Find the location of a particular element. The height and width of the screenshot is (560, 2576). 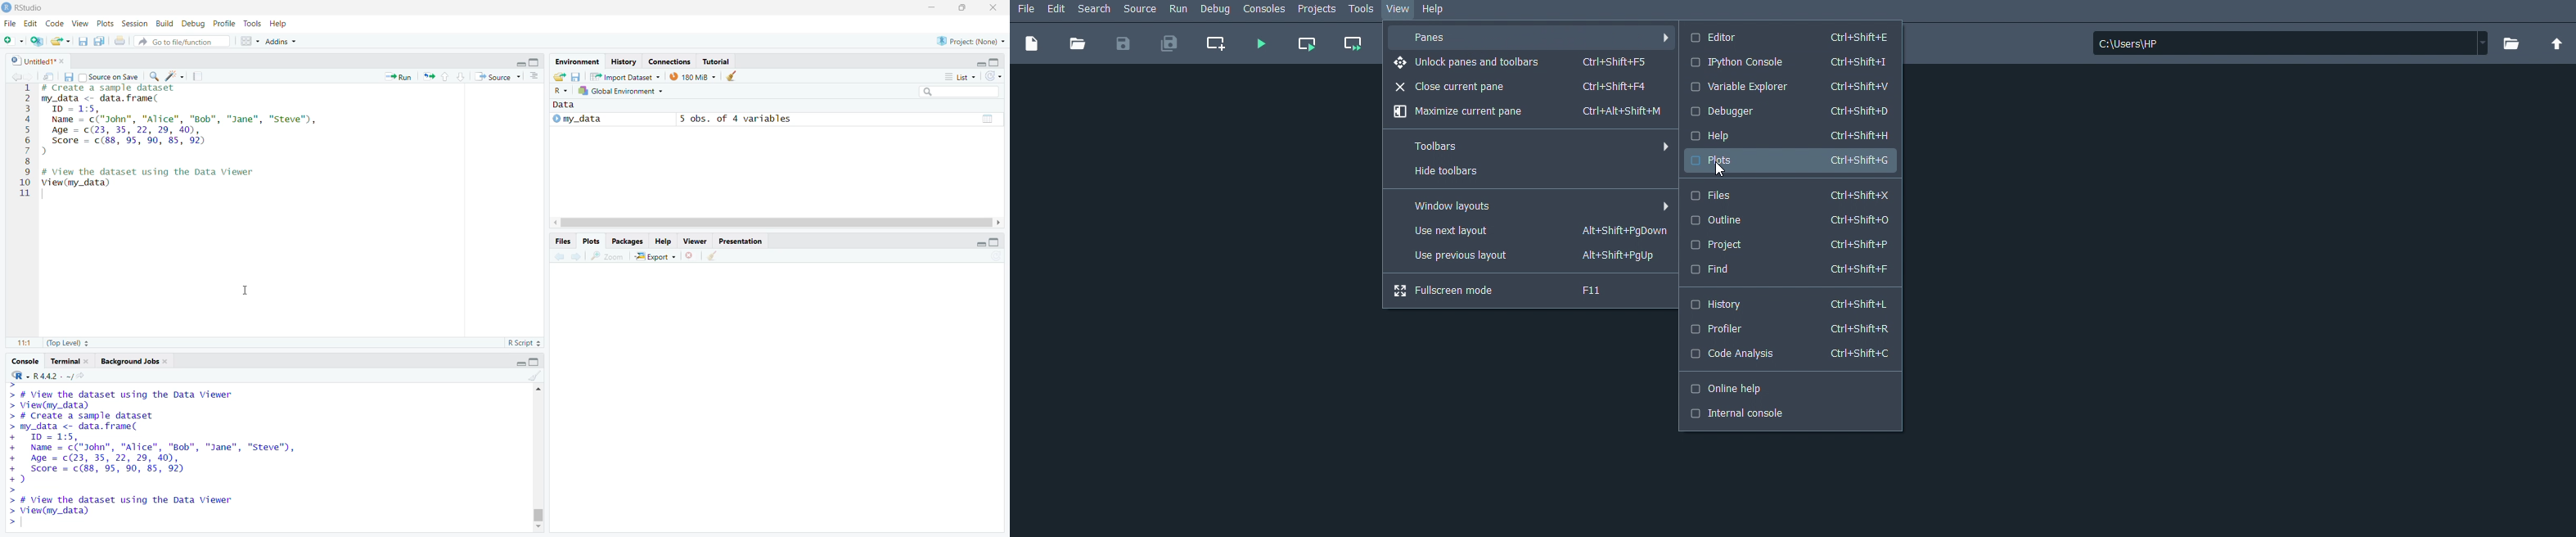

Edit is located at coordinates (1057, 9).